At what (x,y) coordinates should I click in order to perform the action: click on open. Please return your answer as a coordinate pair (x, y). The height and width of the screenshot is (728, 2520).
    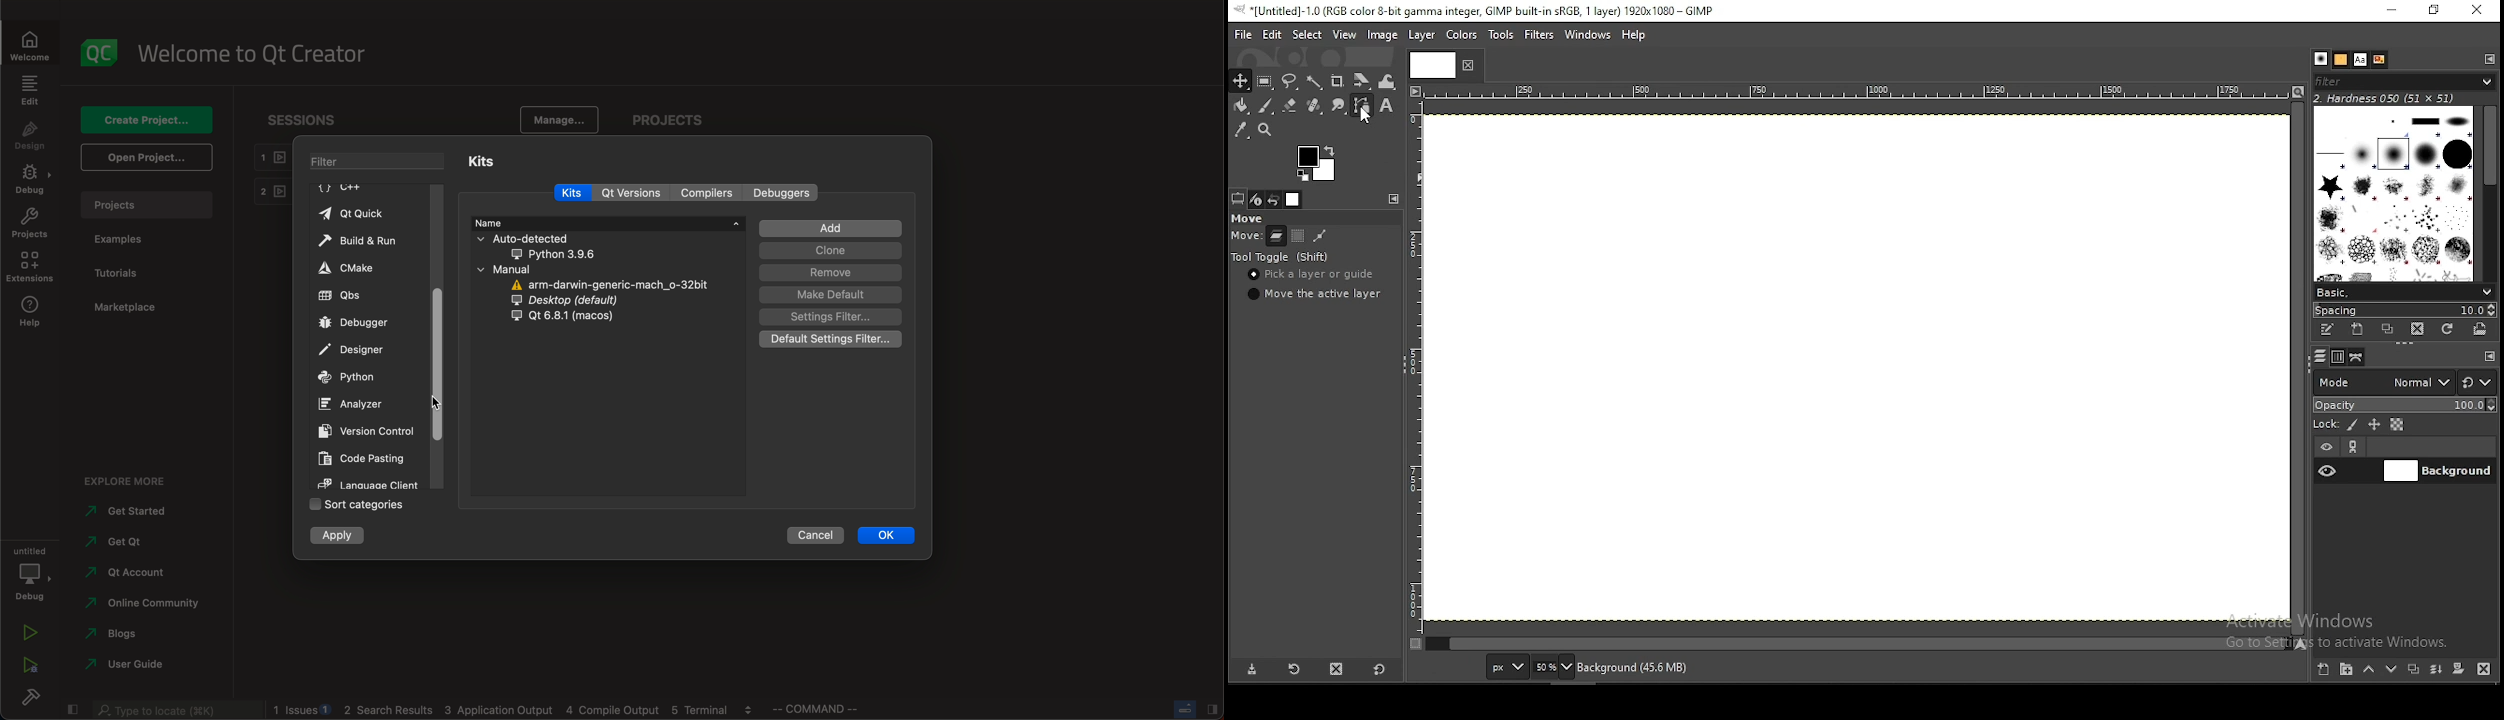
    Looking at the image, I should click on (149, 157).